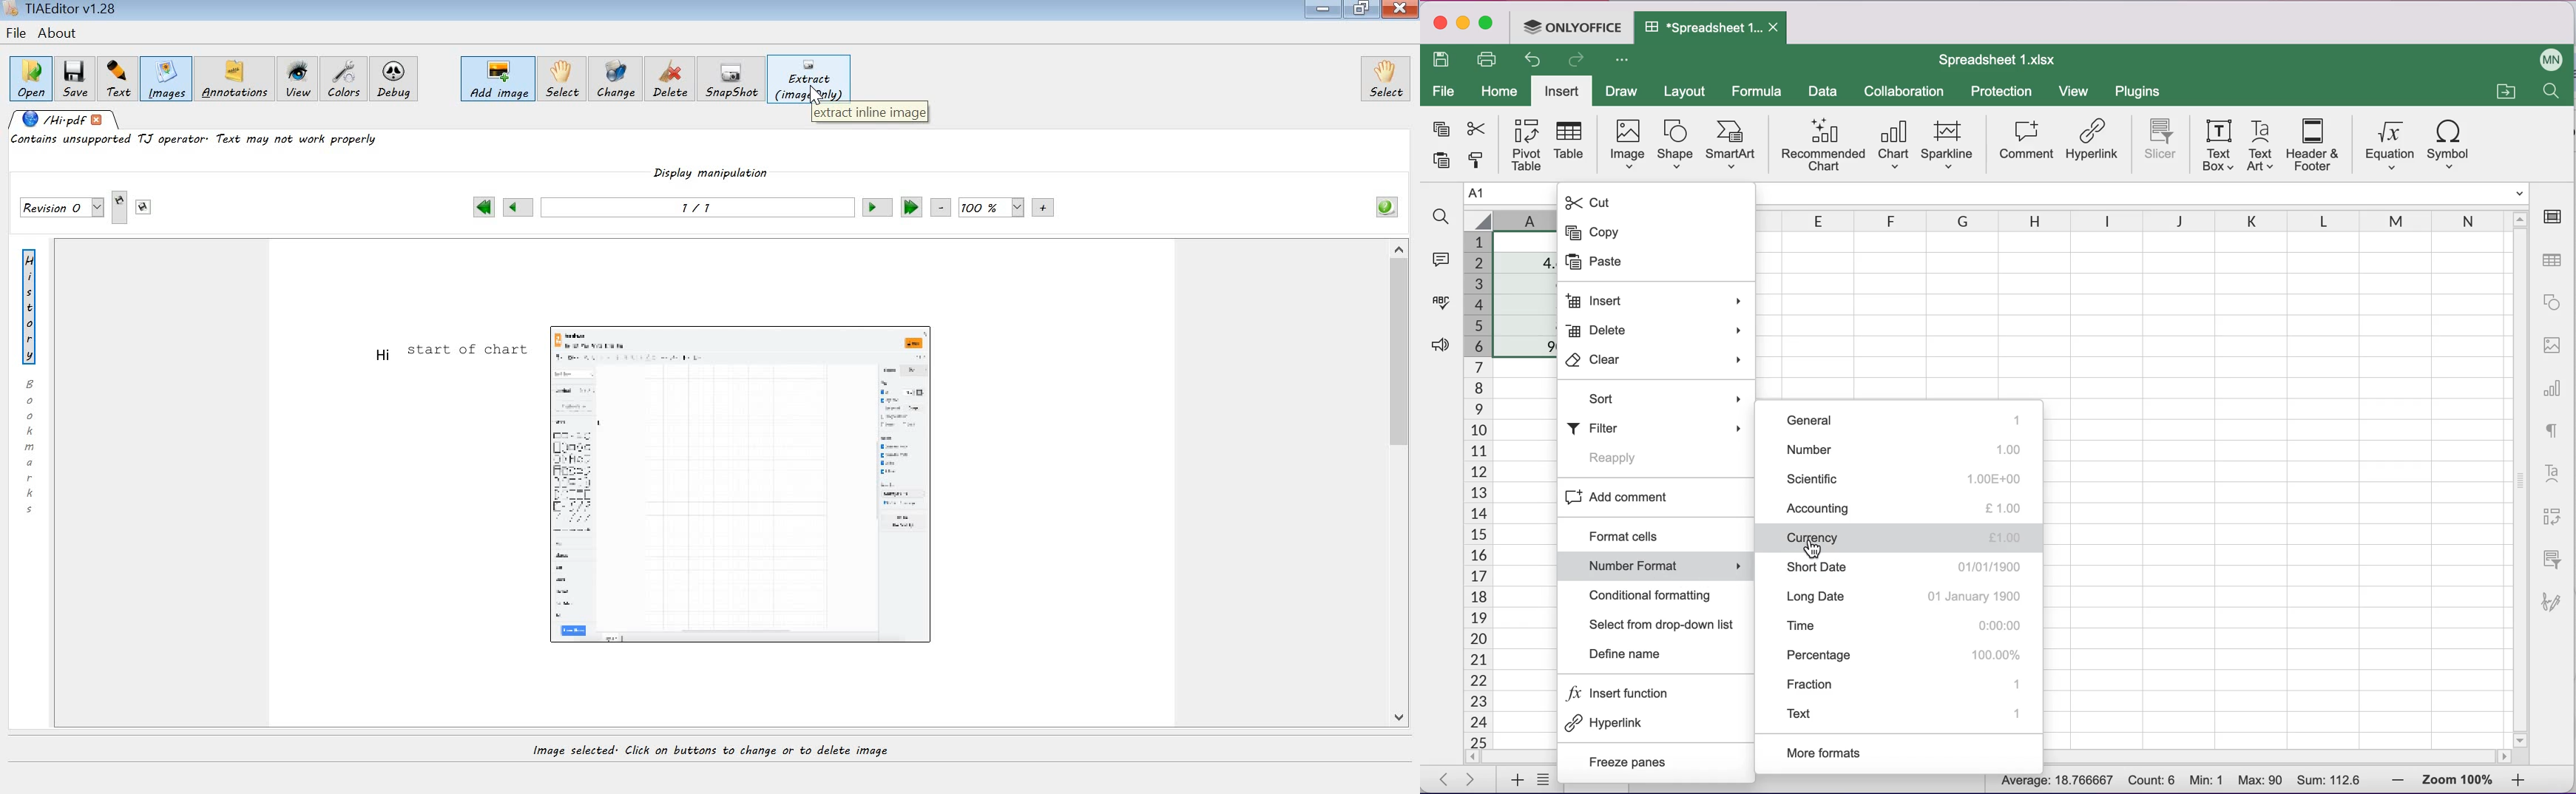 The height and width of the screenshot is (812, 2576). I want to click on smart art, so click(1733, 144).